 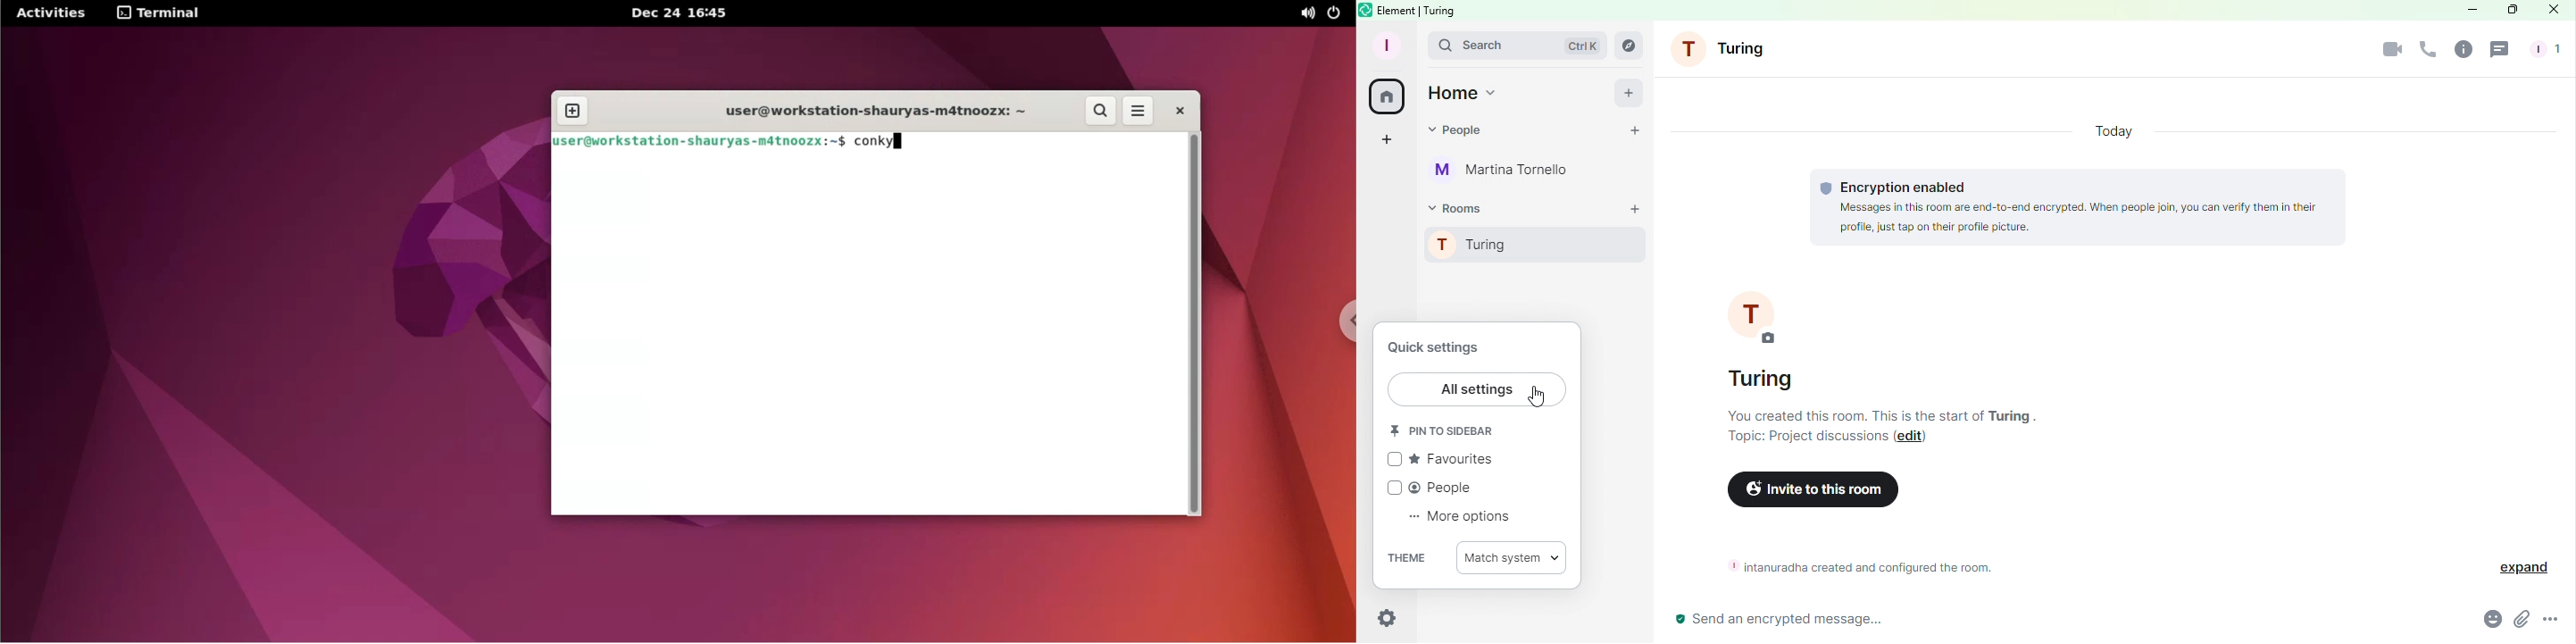 I want to click on People, so click(x=2543, y=51).